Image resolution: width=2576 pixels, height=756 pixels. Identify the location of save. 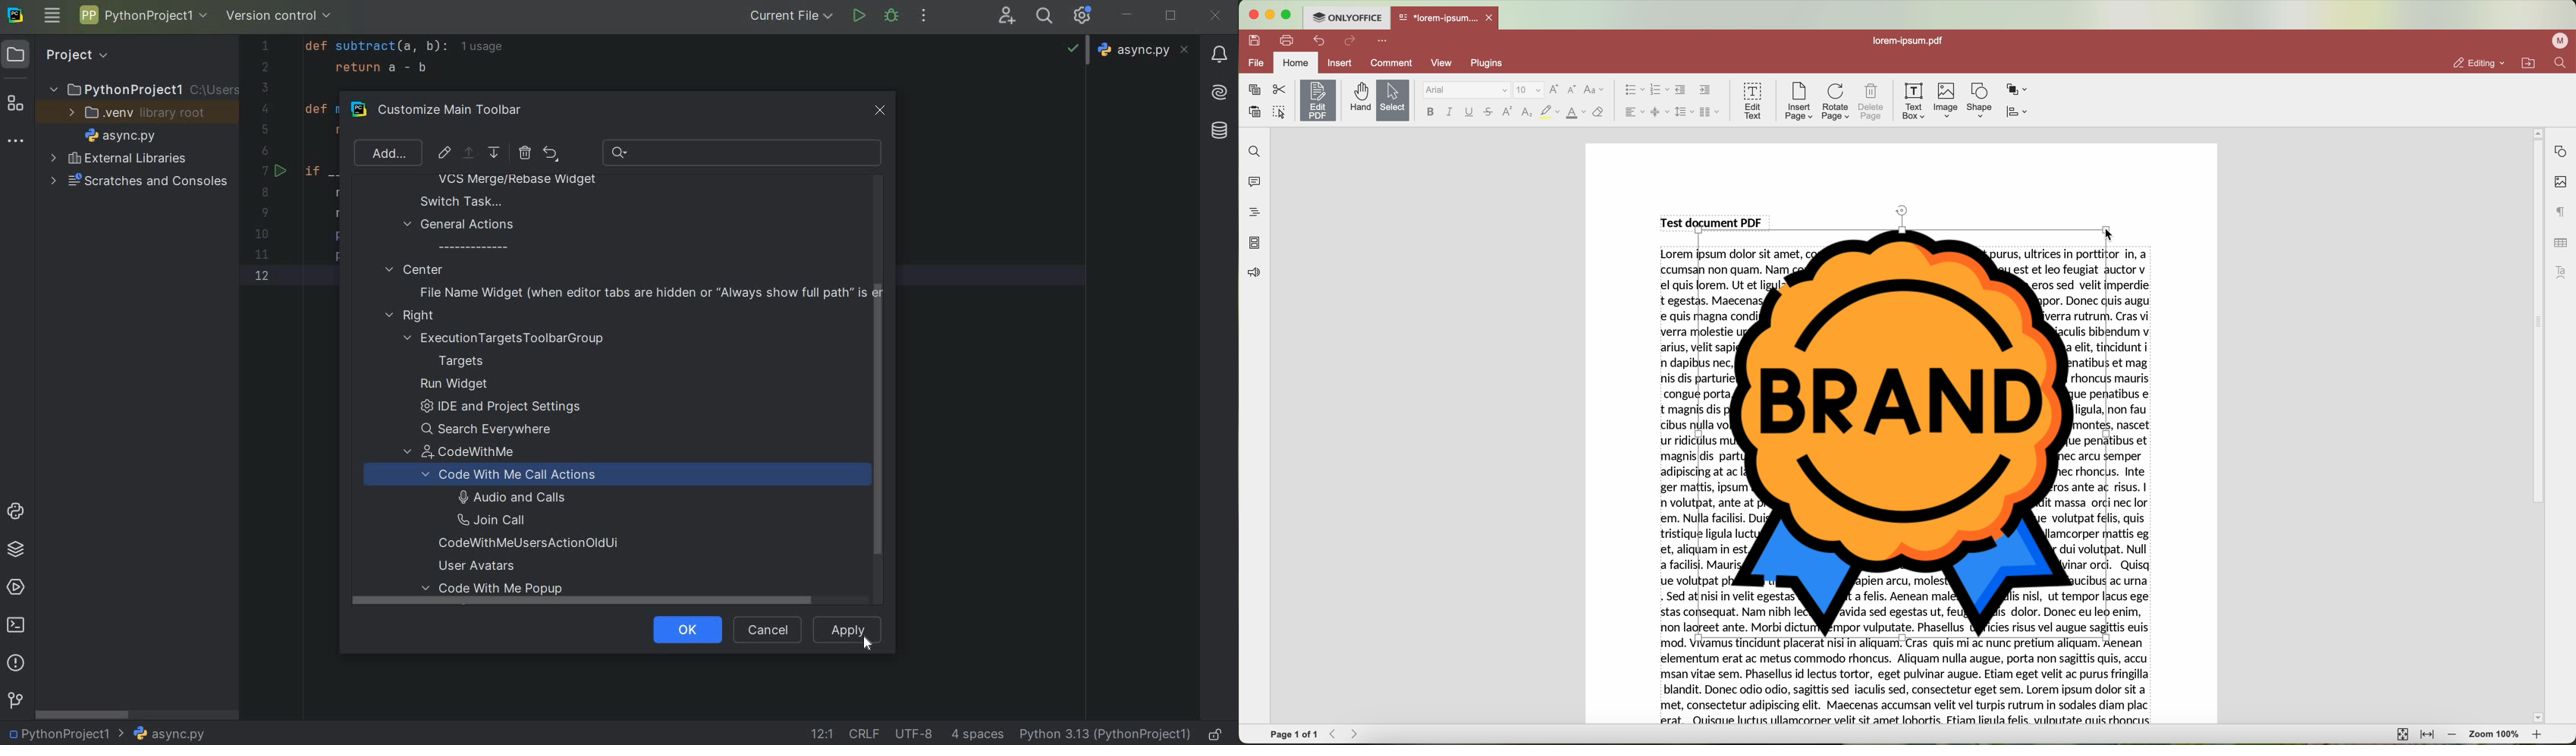
(1252, 39).